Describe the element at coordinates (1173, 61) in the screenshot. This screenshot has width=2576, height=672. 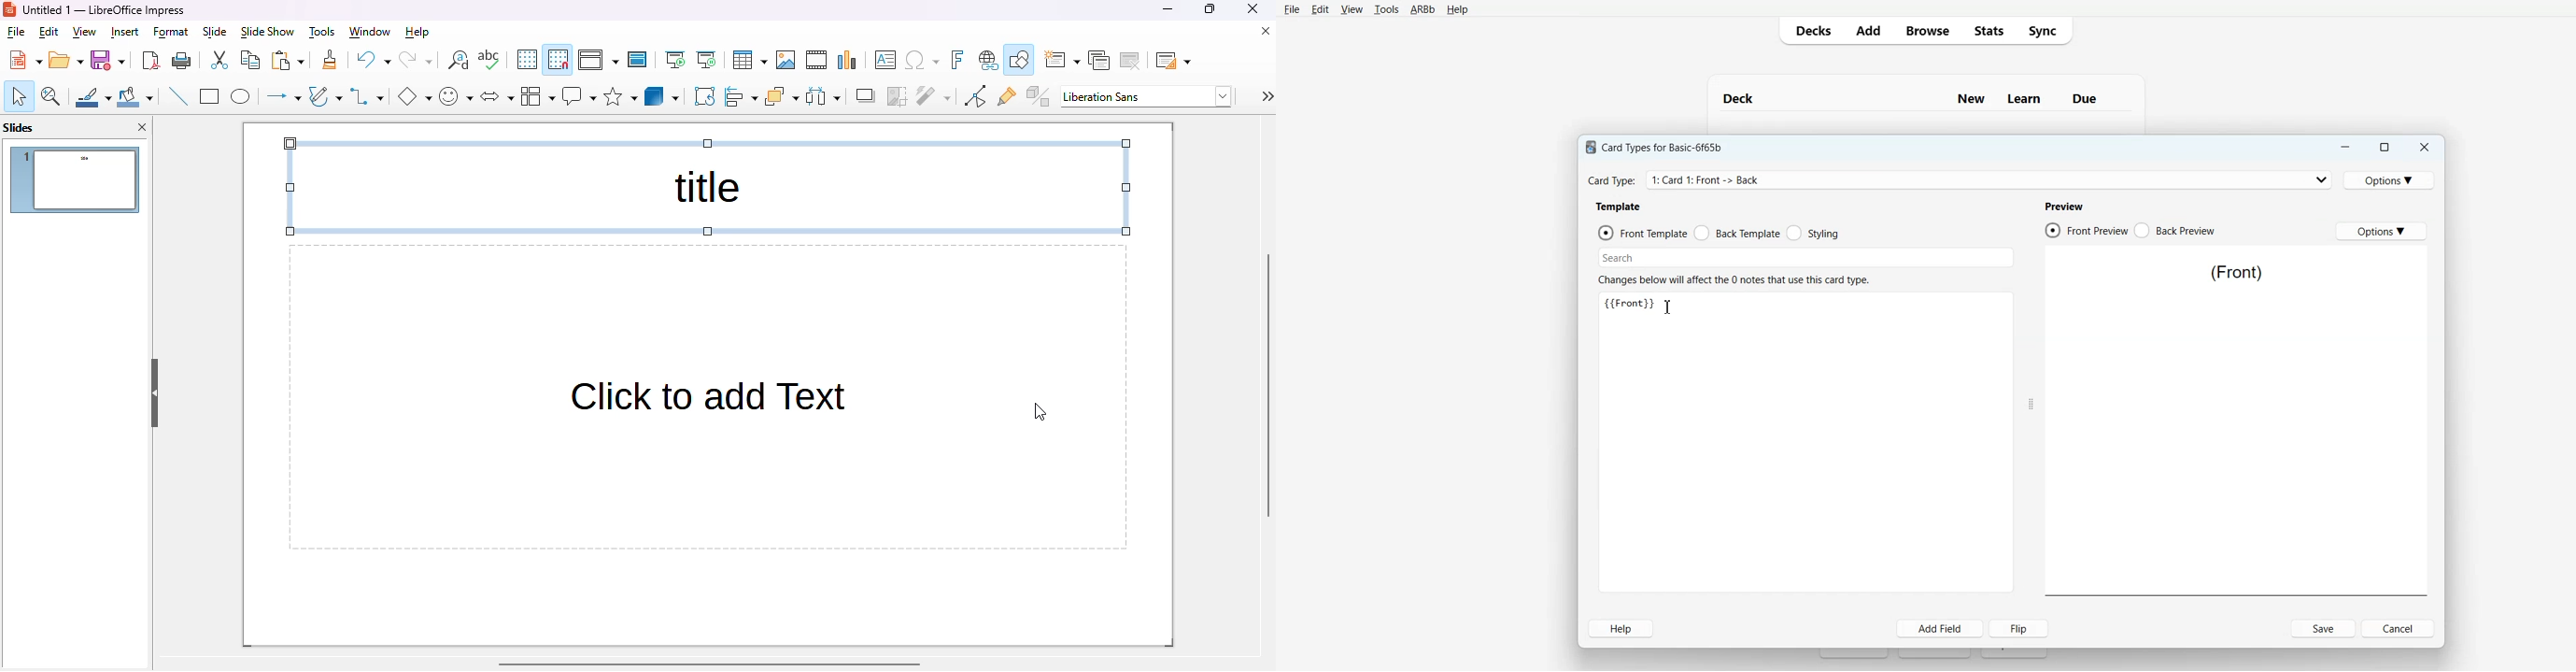
I see `slide layout` at that location.